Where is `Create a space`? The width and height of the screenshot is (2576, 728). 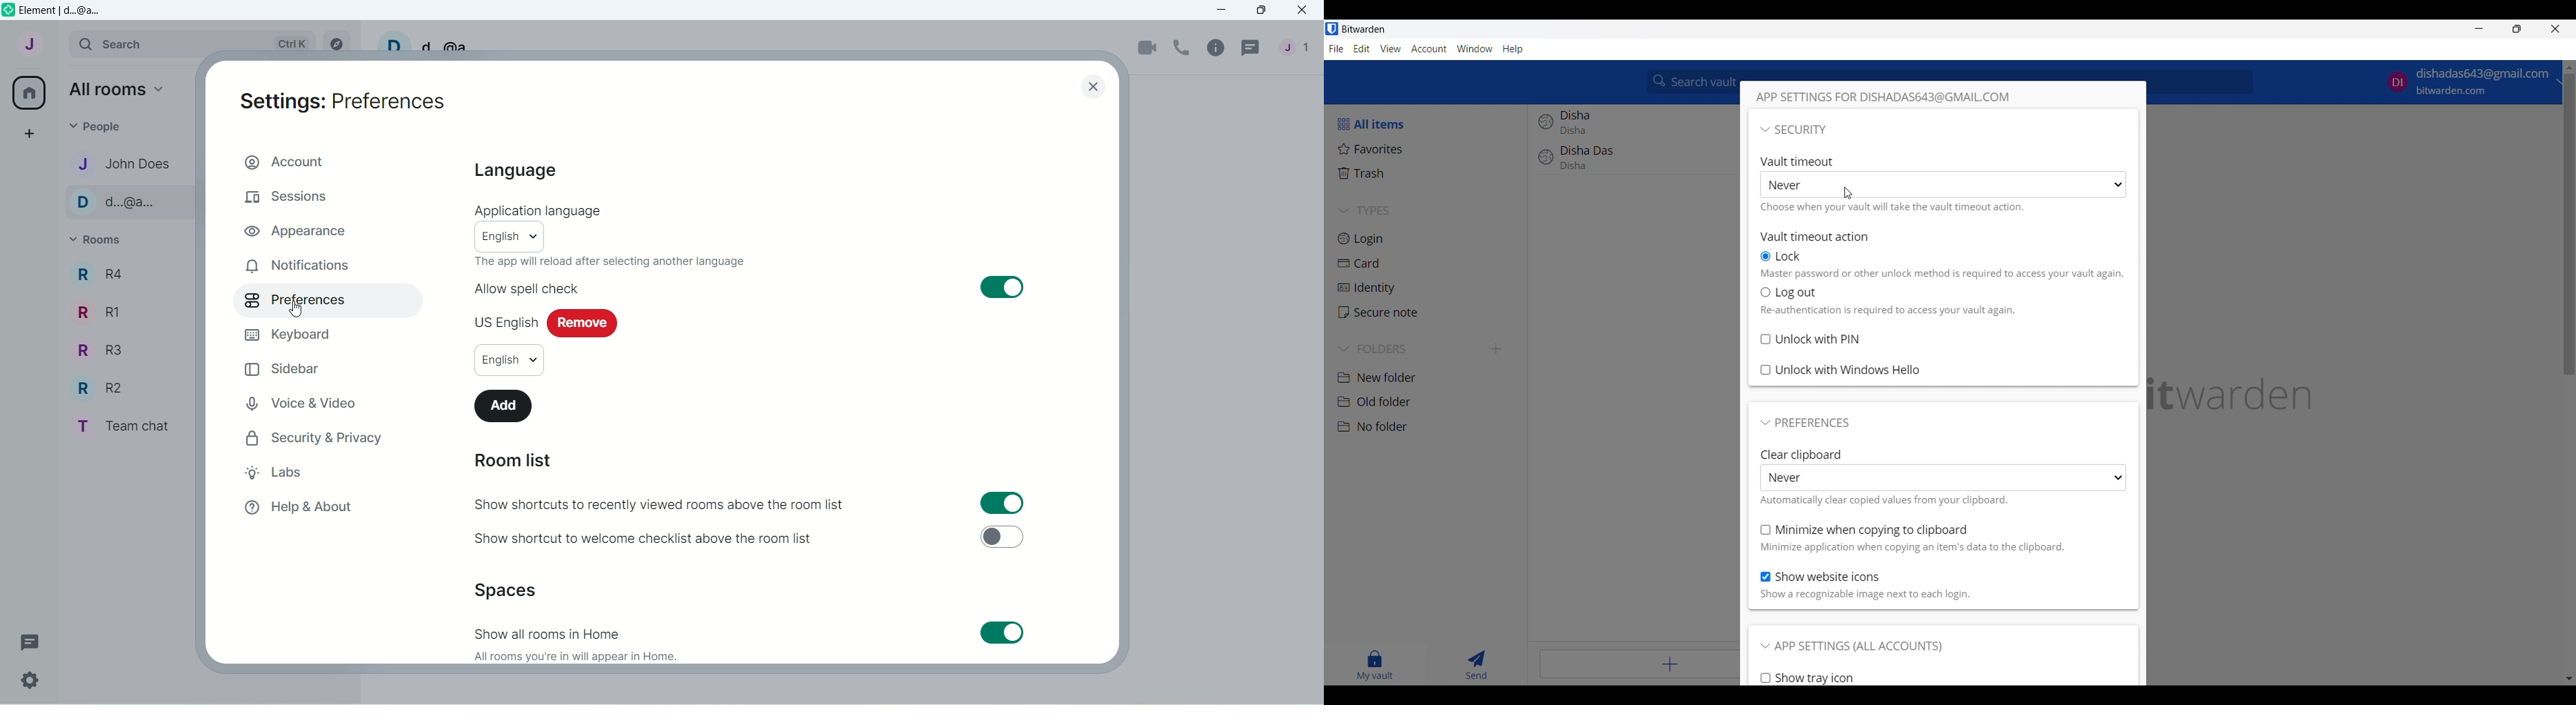
Create a space is located at coordinates (24, 132).